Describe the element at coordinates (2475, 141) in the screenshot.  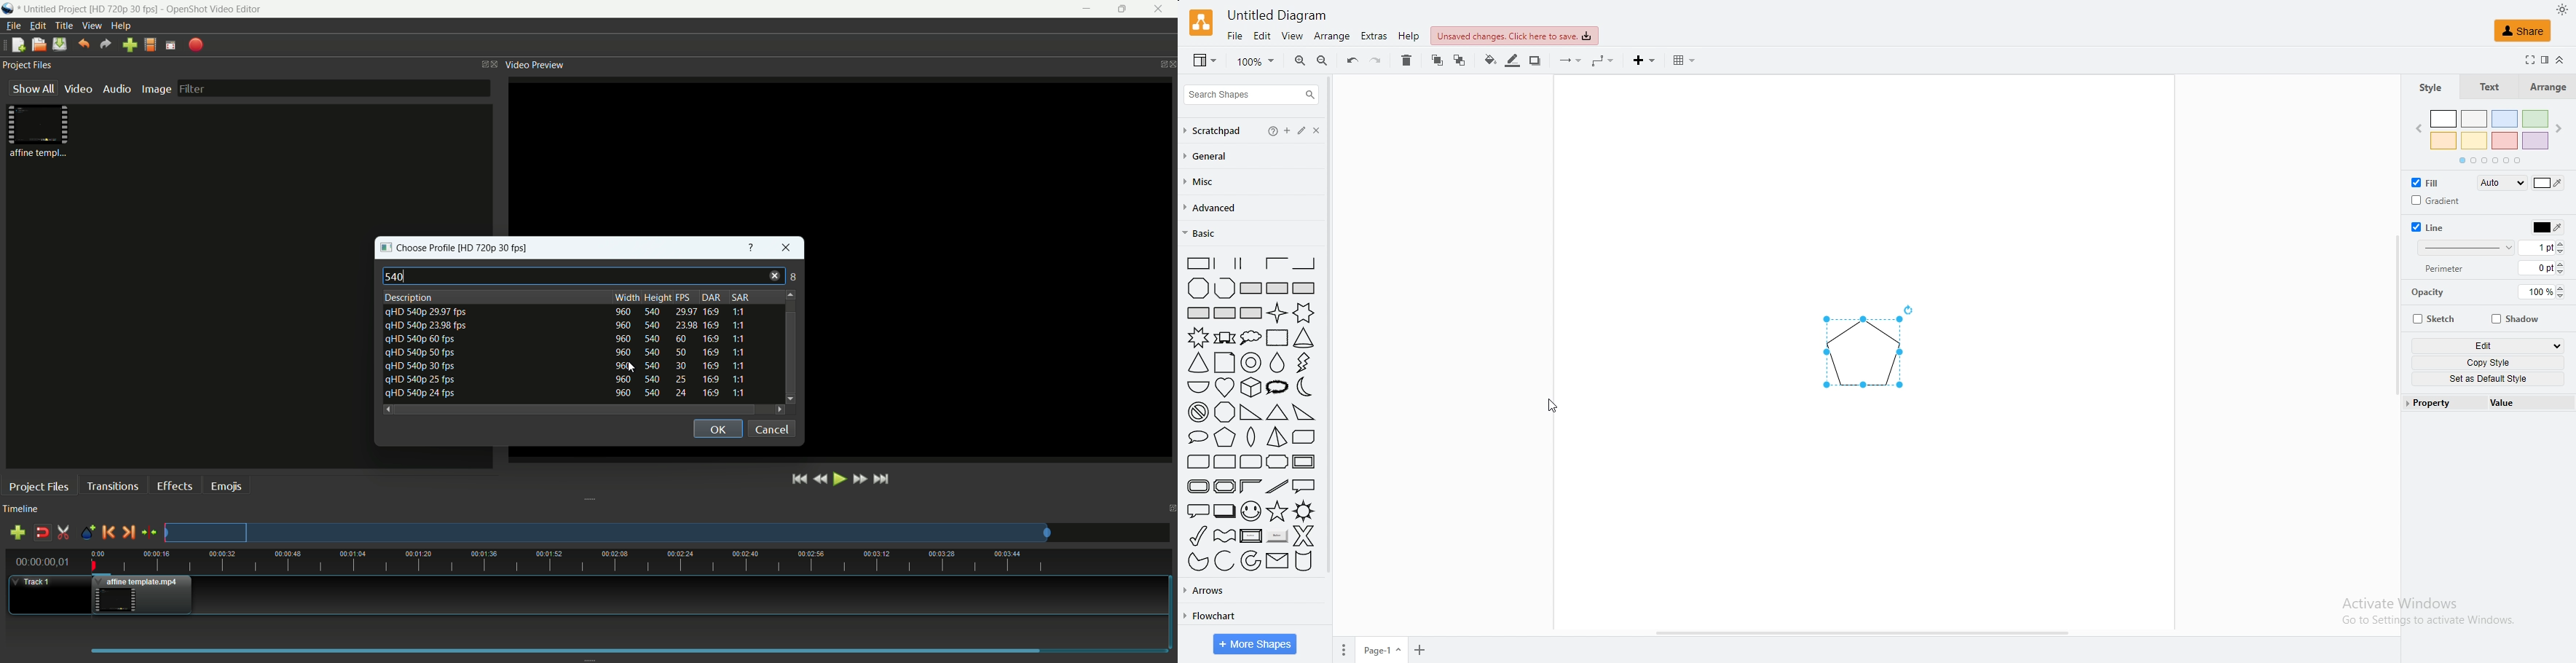
I see `yellow` at that location.